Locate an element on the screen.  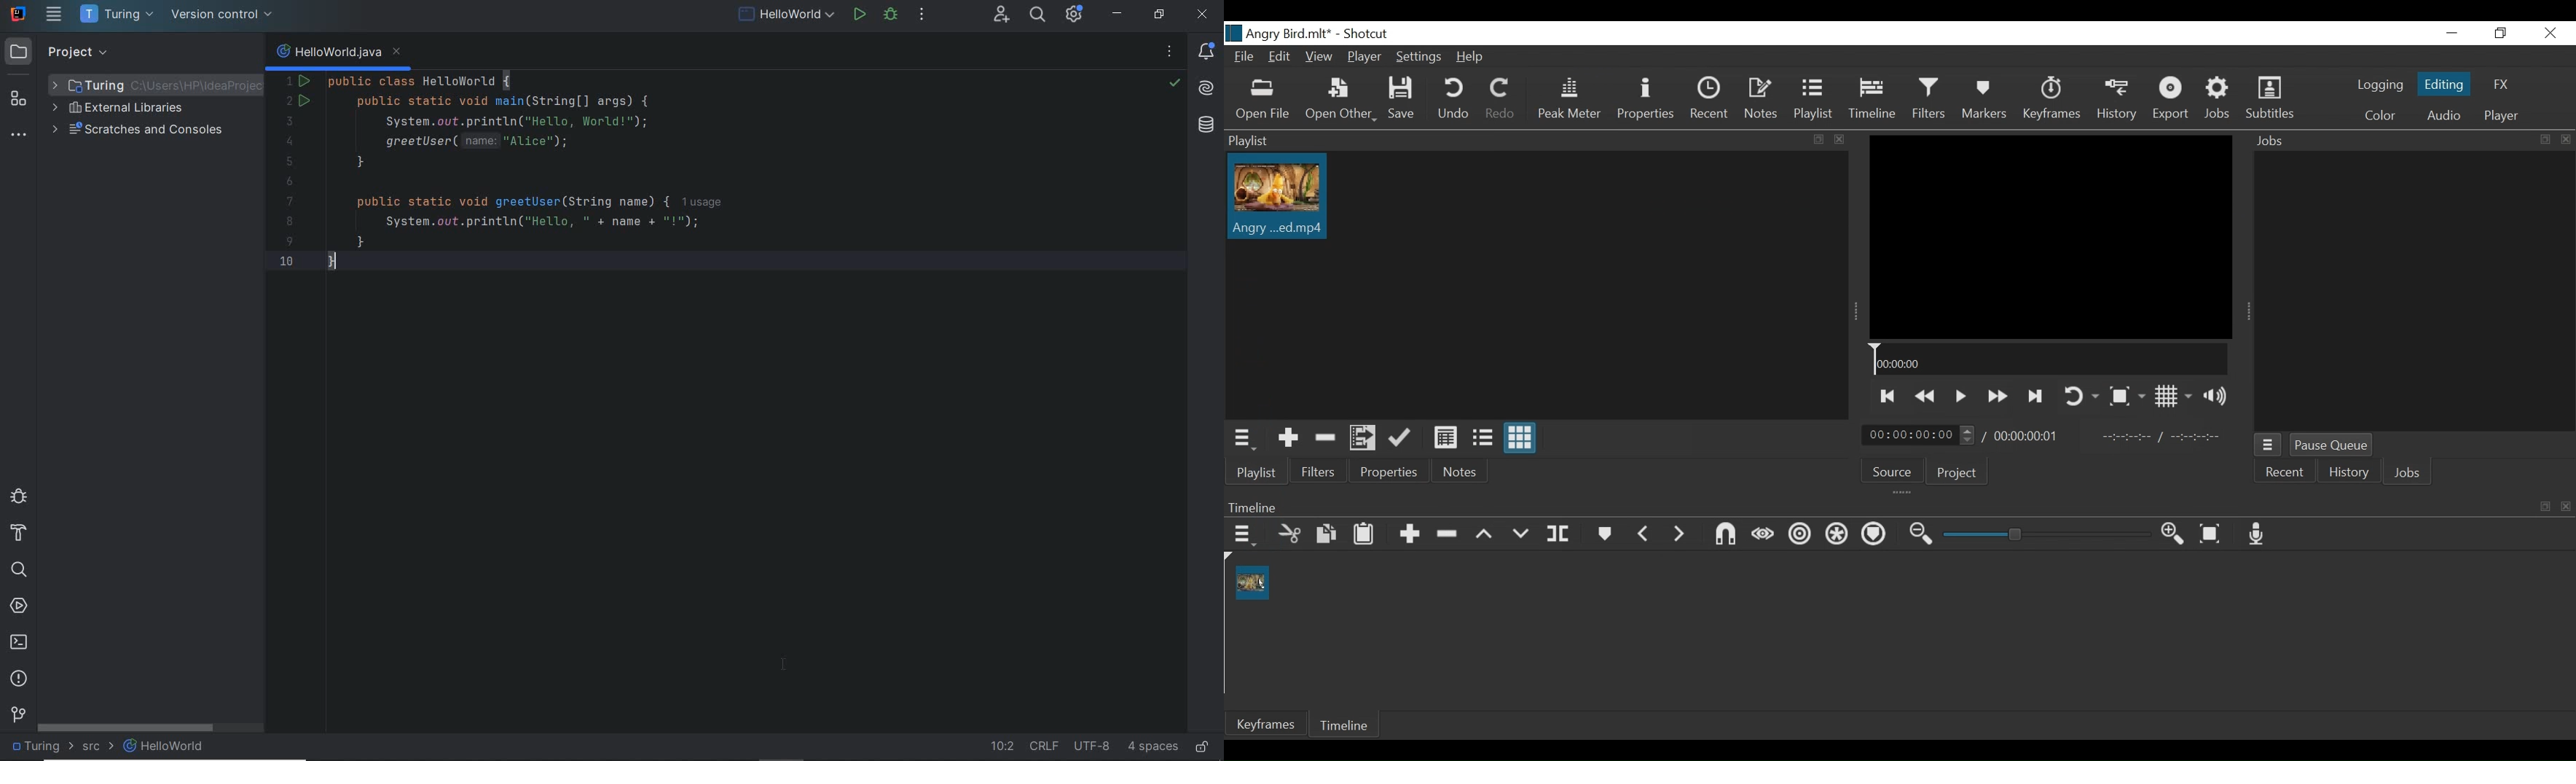
Paste is located at coordinates (1365, 533).